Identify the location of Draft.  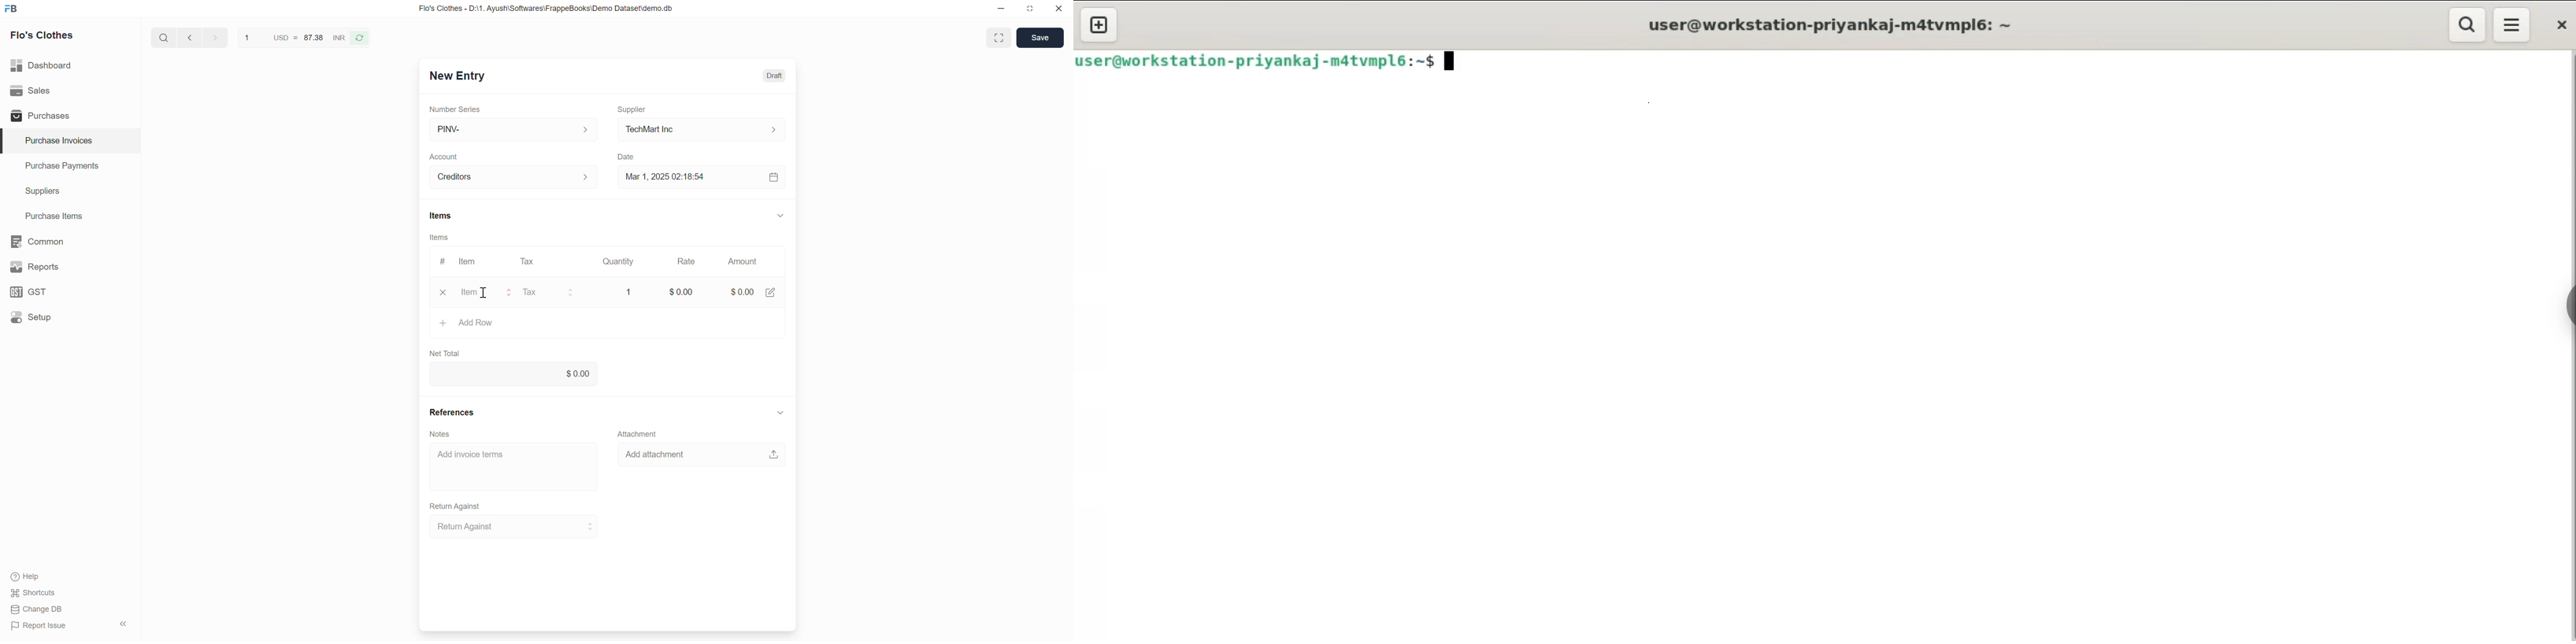
(775, 76).